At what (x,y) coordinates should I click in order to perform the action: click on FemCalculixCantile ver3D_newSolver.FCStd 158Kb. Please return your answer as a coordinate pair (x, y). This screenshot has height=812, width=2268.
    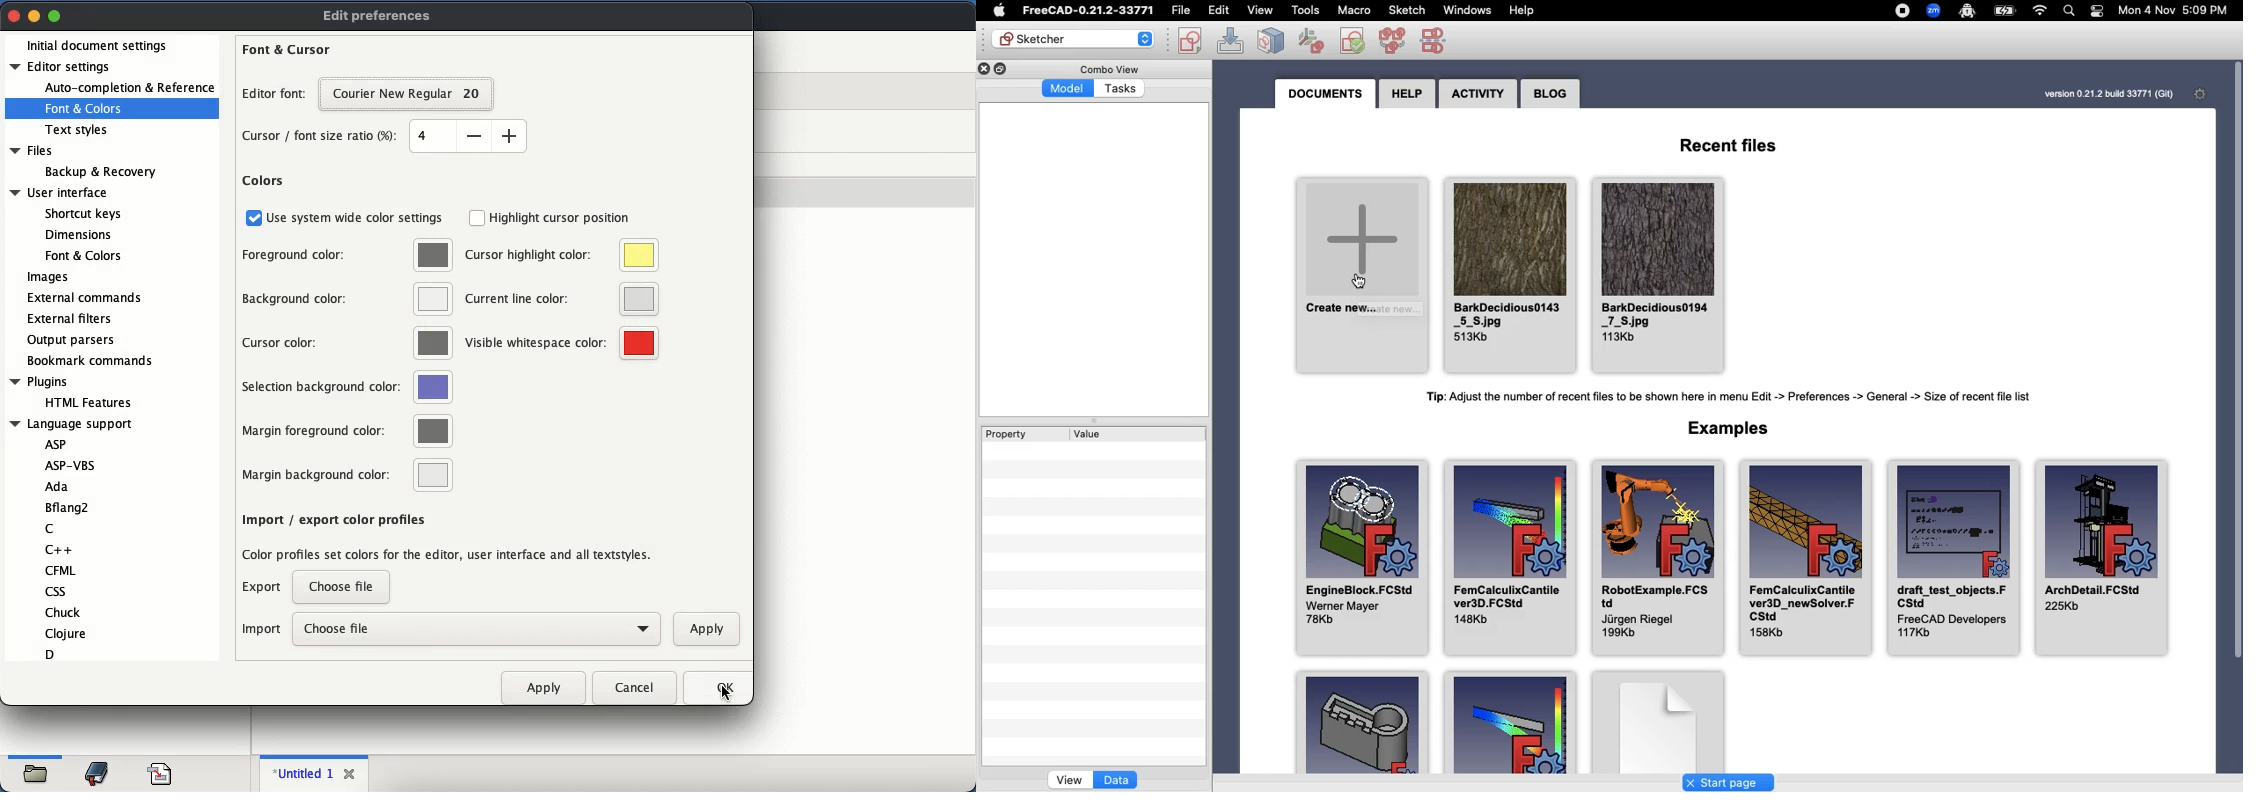
    Looking at the image, I should click on (1809, 557).